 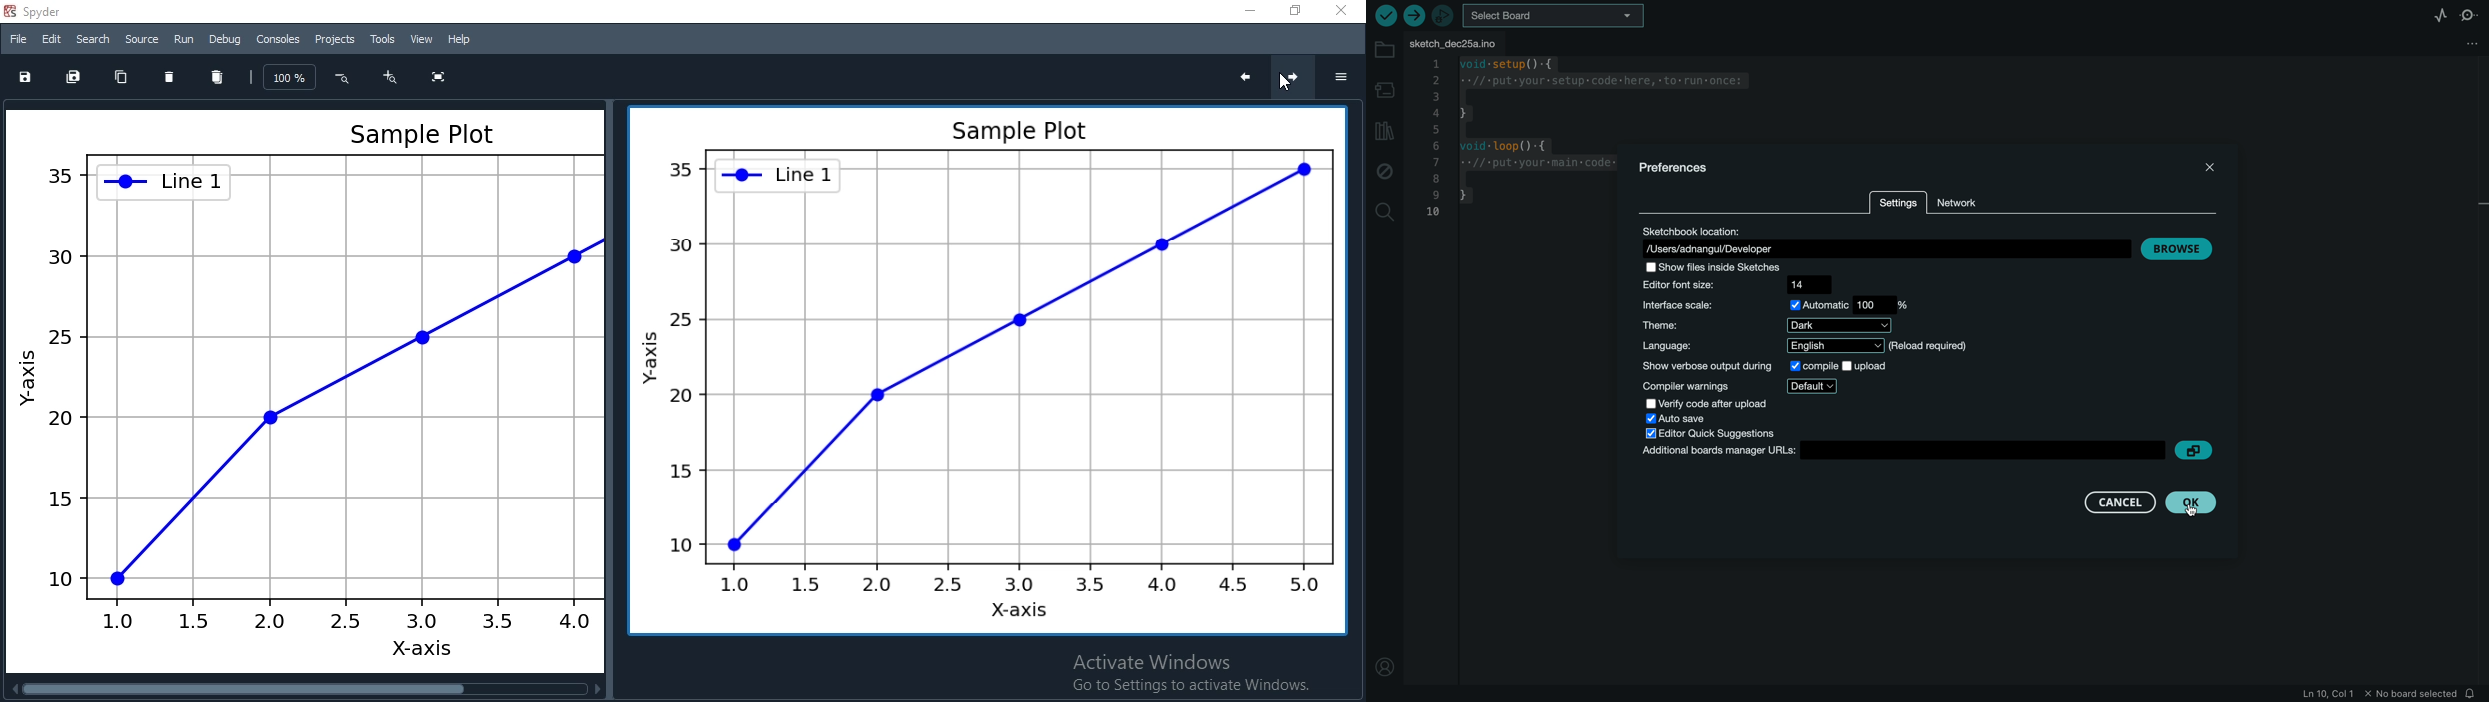 What do you see at coordinates (1340, 75) in the screenshot?
I see `options` at bounding box center [1340, 75].